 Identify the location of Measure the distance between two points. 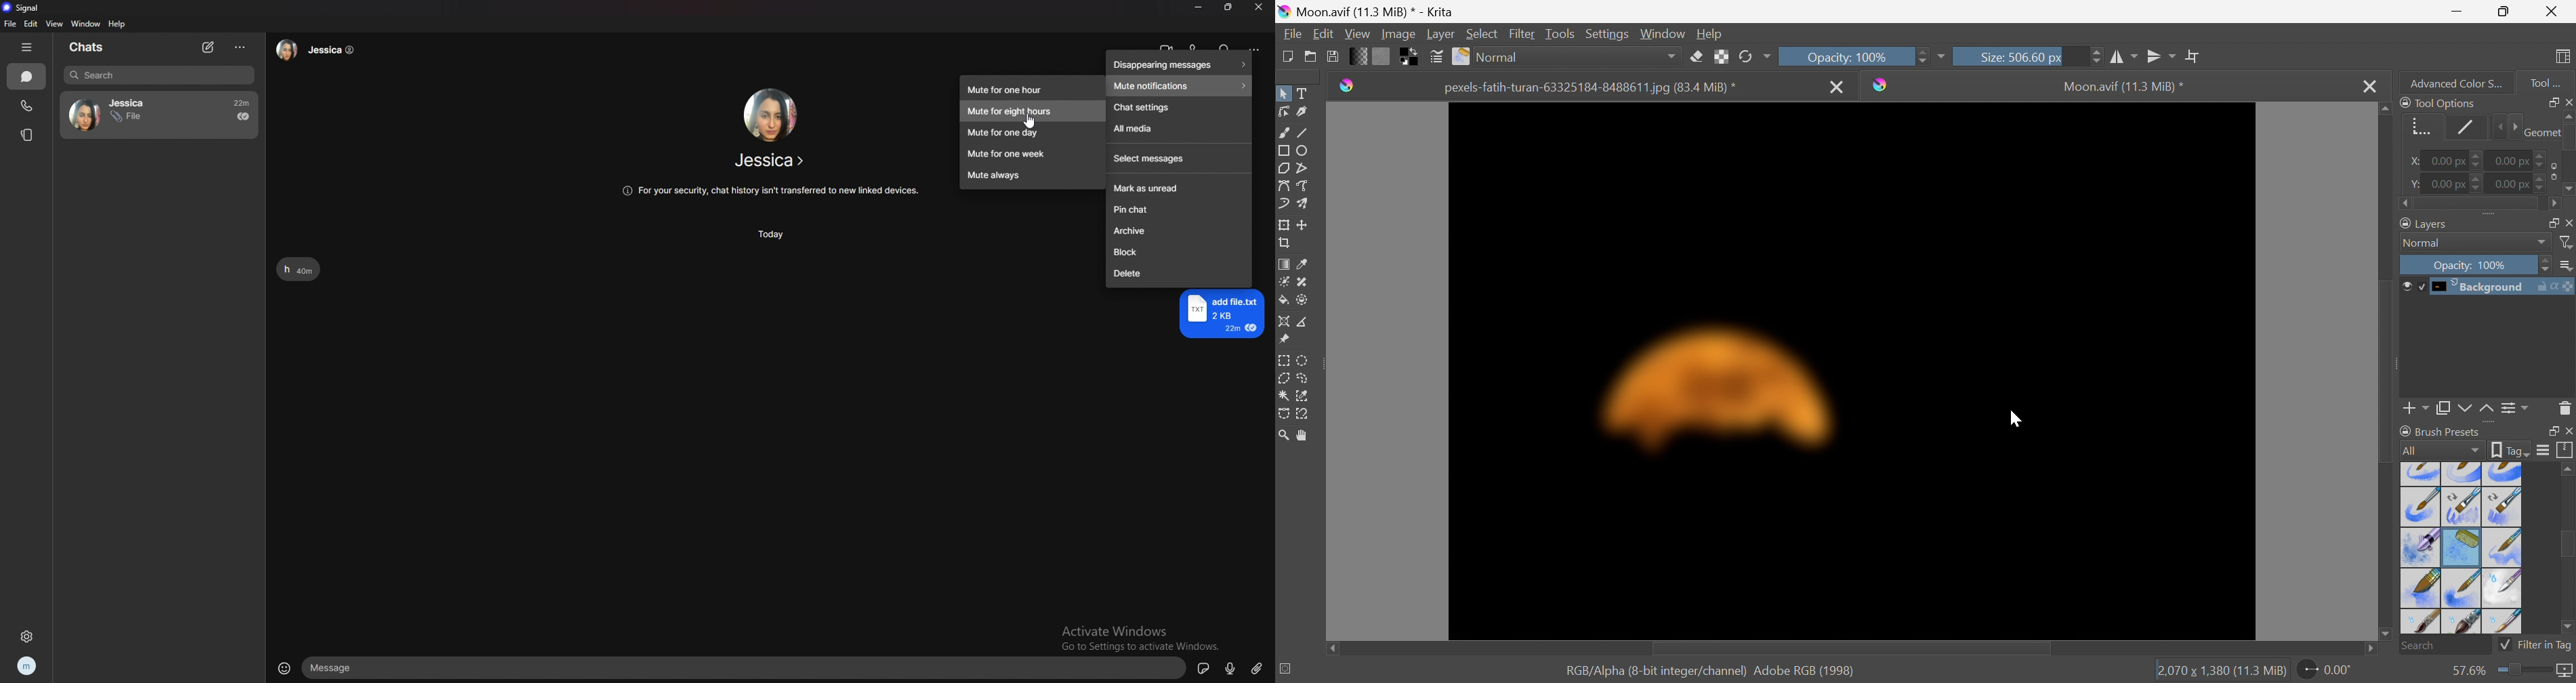
(1304, 321).